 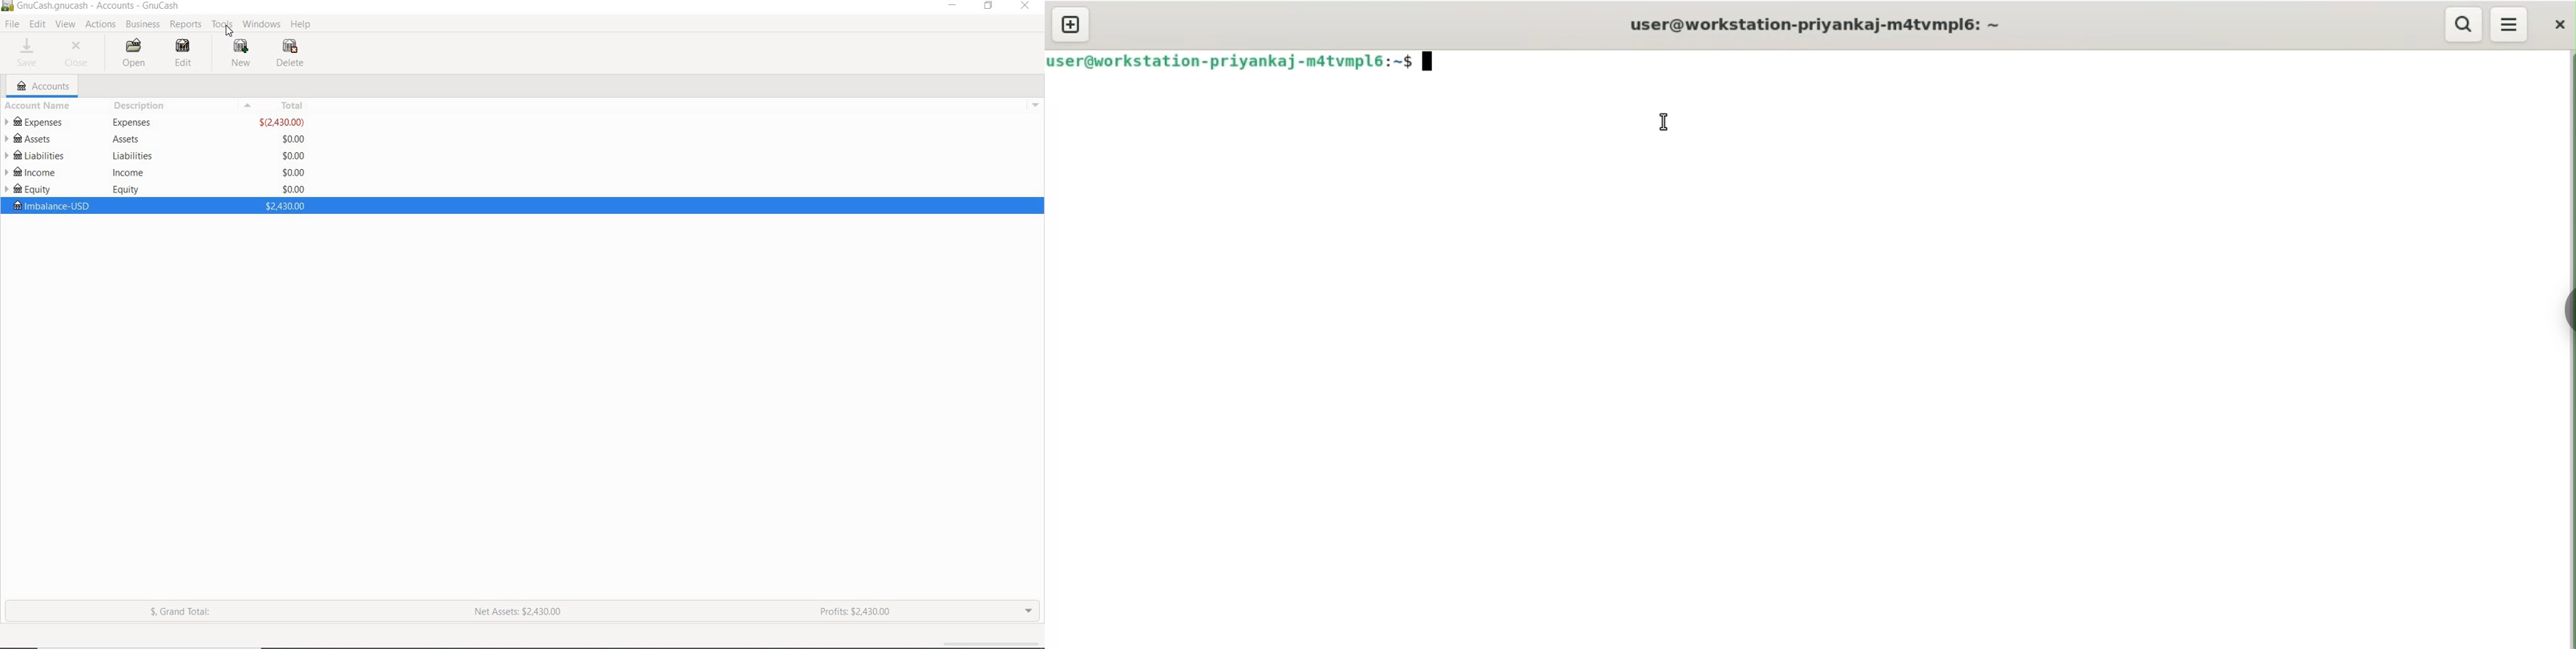 What do you see at coordinates (293, 172) in the screenshot?
I see `$0.00` at bounding box center [293, 172].